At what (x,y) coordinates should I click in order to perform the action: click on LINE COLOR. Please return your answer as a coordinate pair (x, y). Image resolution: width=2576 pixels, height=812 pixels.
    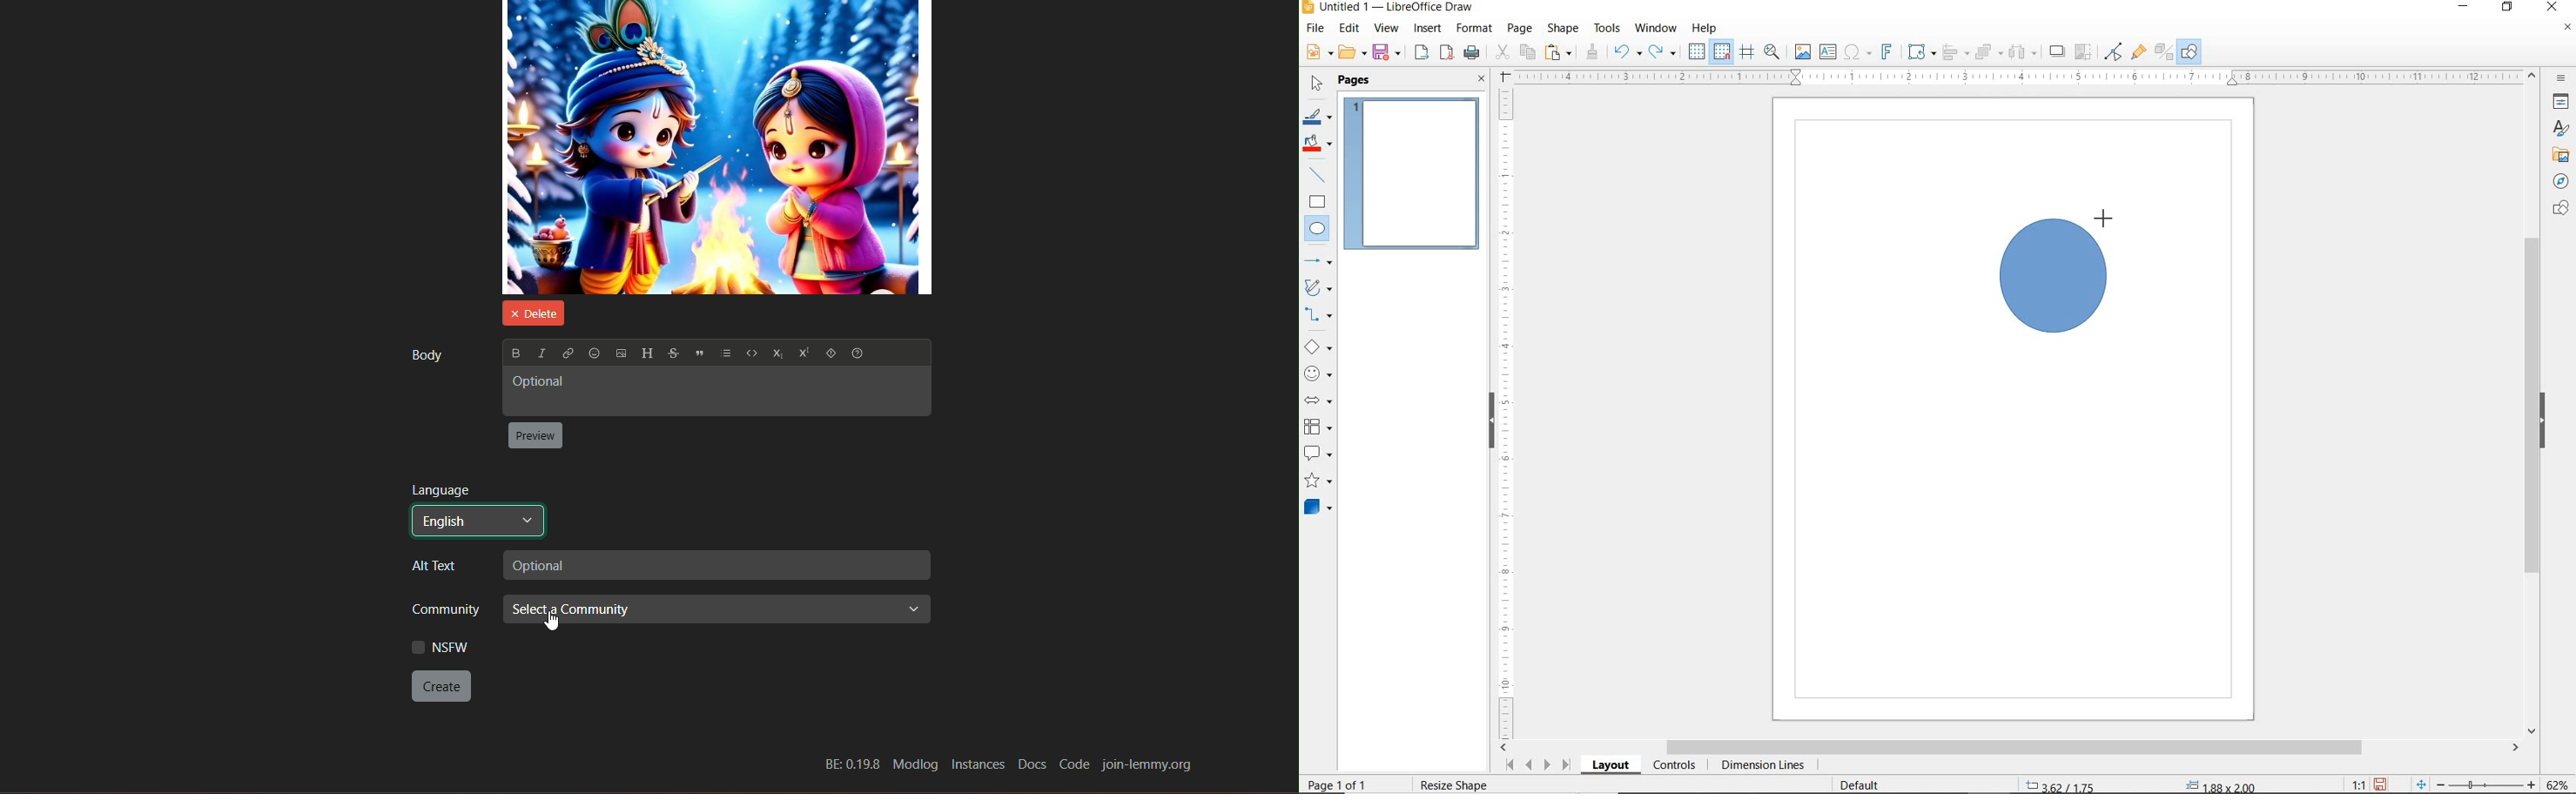
    Looking at the image, I should click on (1317, 116).